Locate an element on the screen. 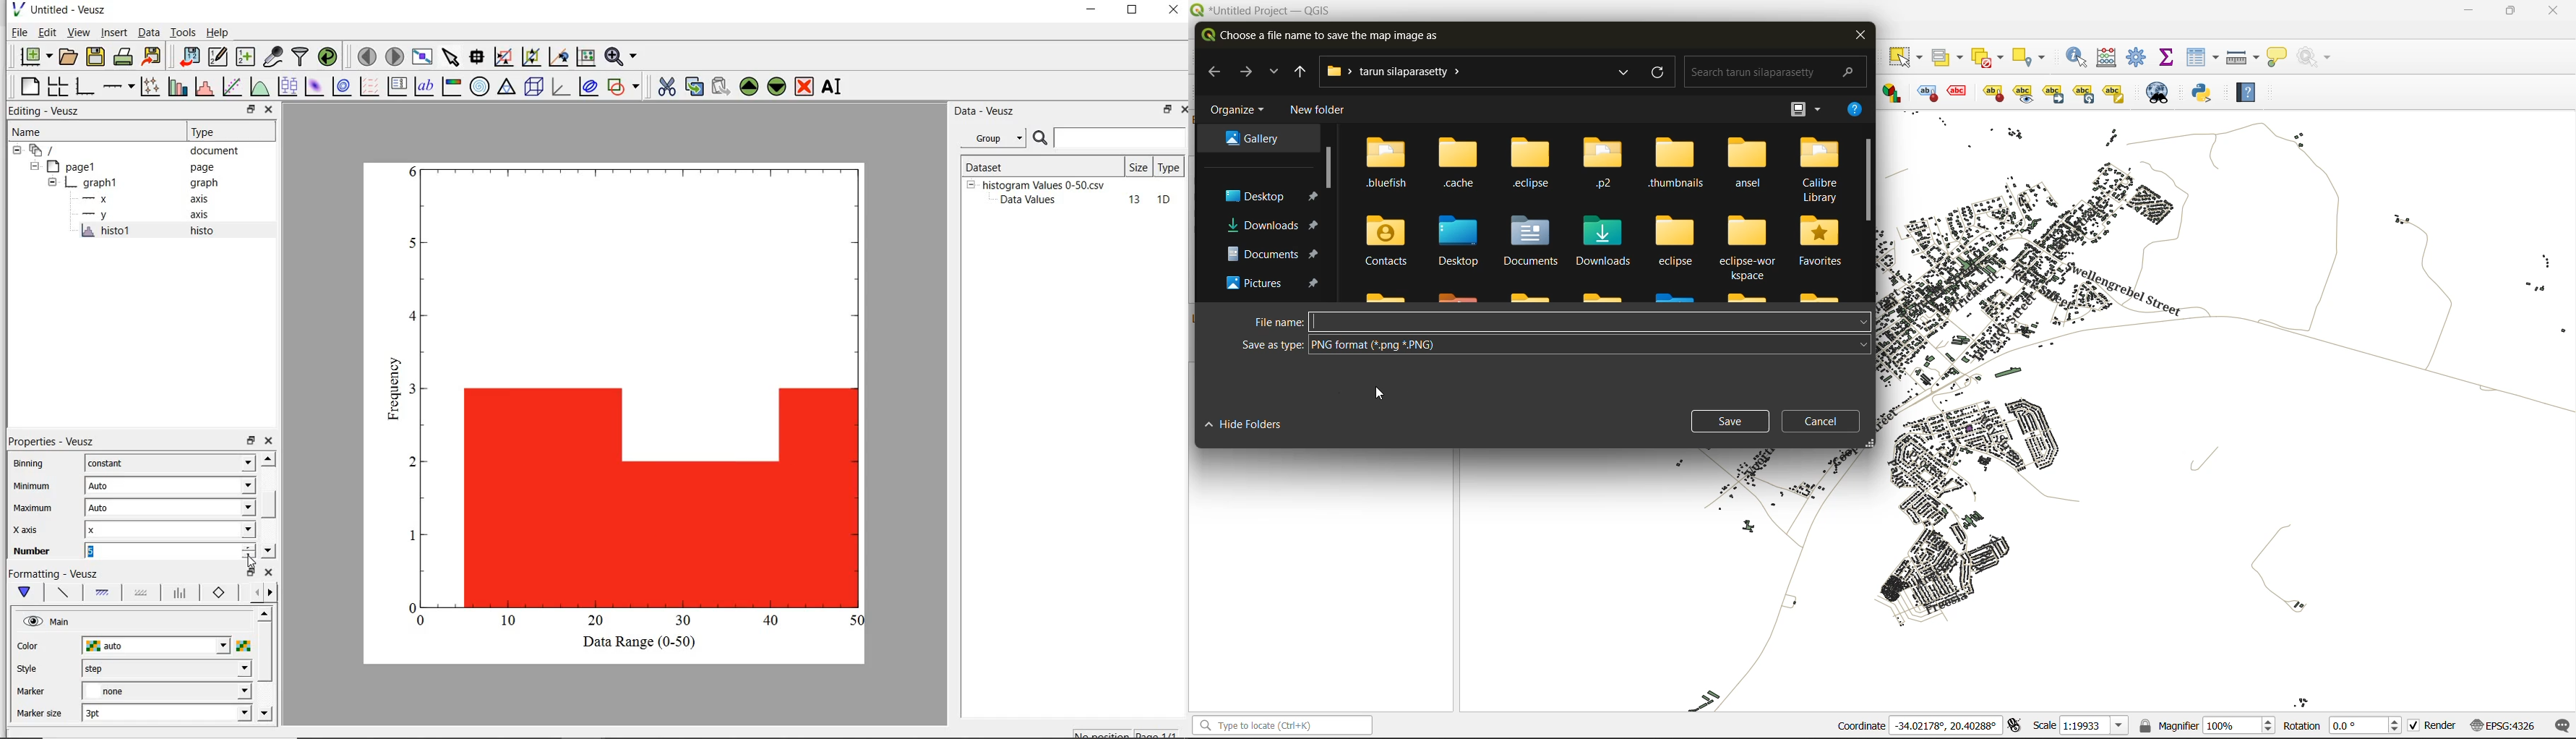 This screenshot has height=756, width=2576. plot line is located at coordinates (62, 594).